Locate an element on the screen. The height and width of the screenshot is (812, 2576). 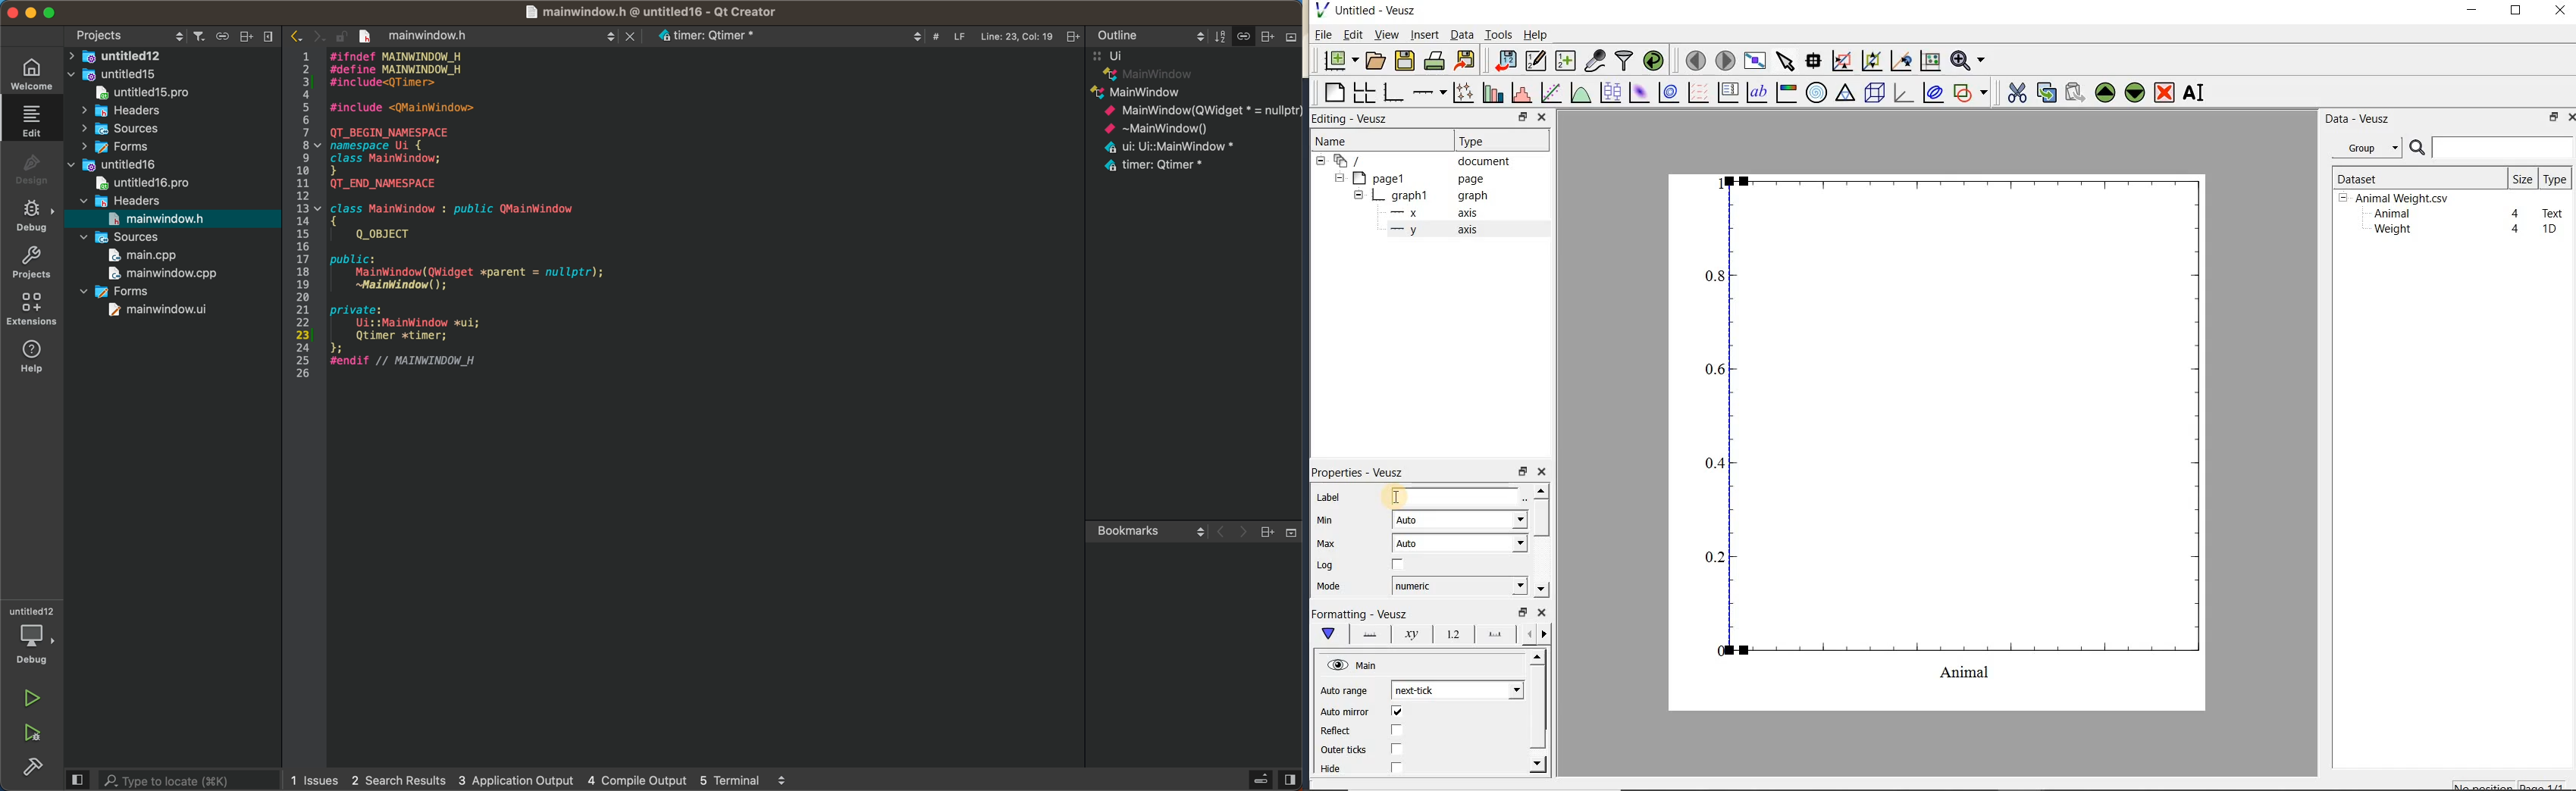
fit a function to data is located at coordinates (1550, 92).